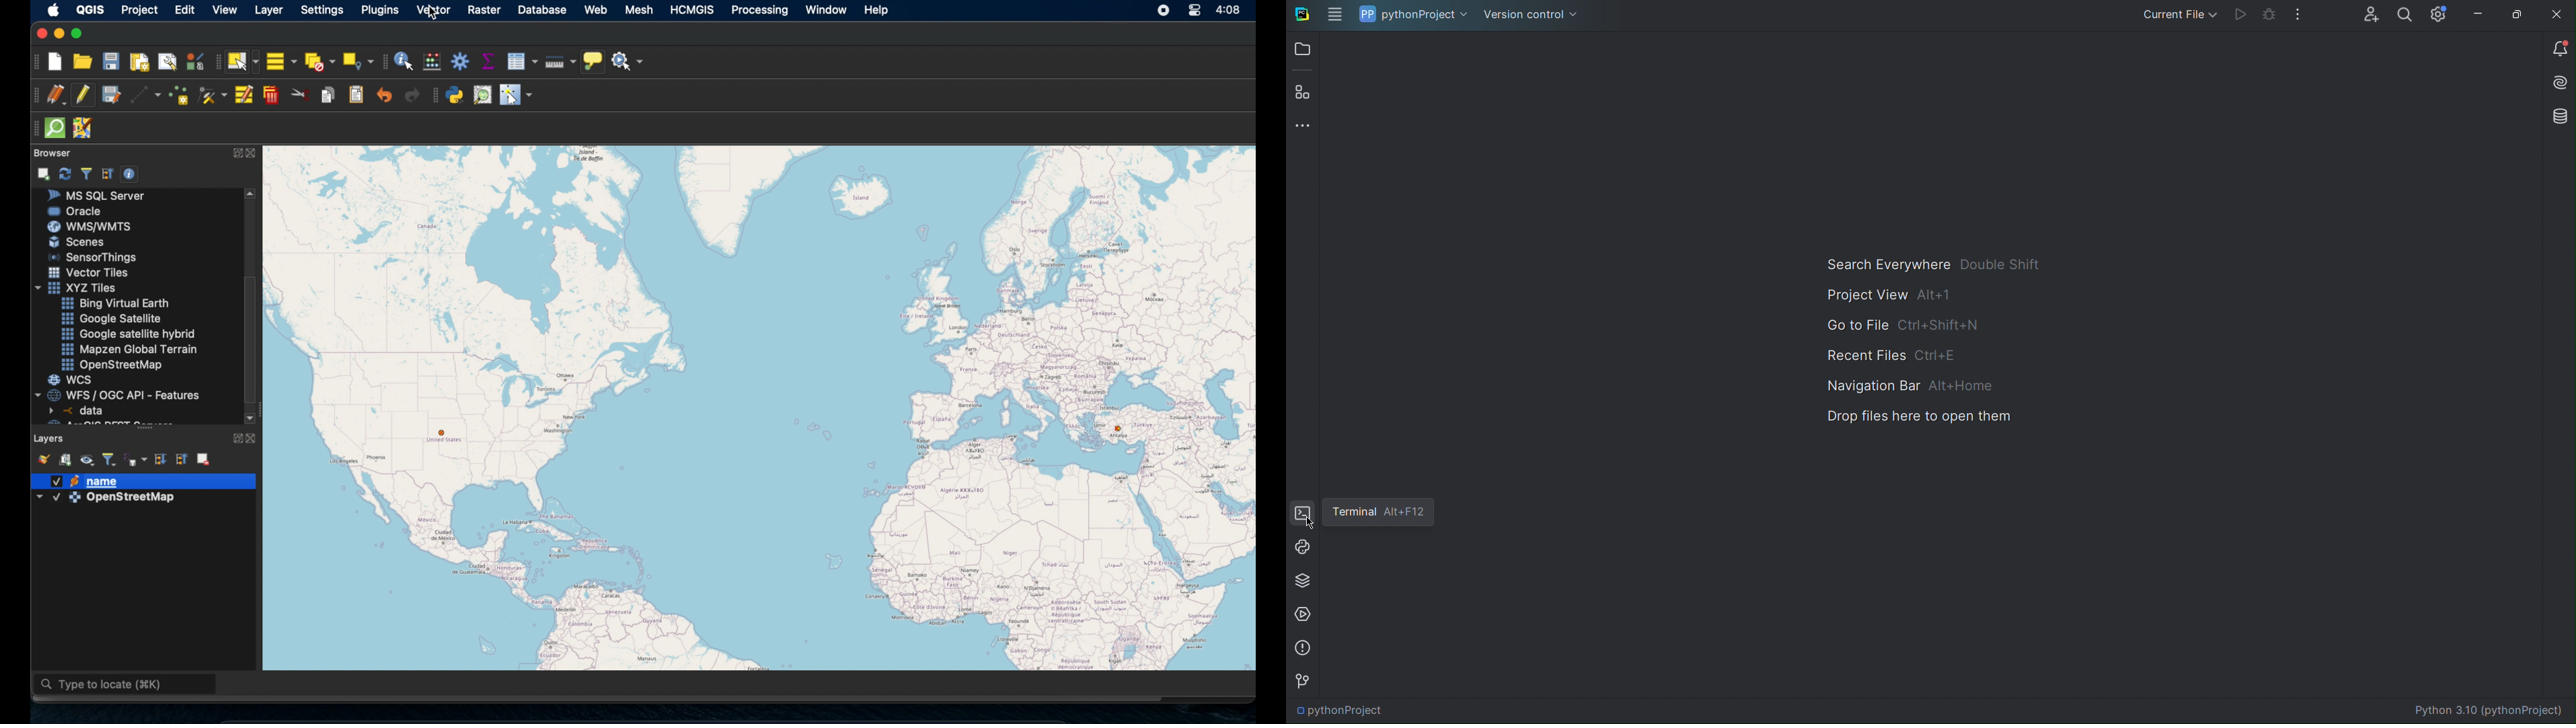 Image resolution: width=2576 pixels, height=728 pixels. What do you see at coordinates (1335, 14) in the screenshot?
I see `Application Menu` at bounding box center [1335, 14].